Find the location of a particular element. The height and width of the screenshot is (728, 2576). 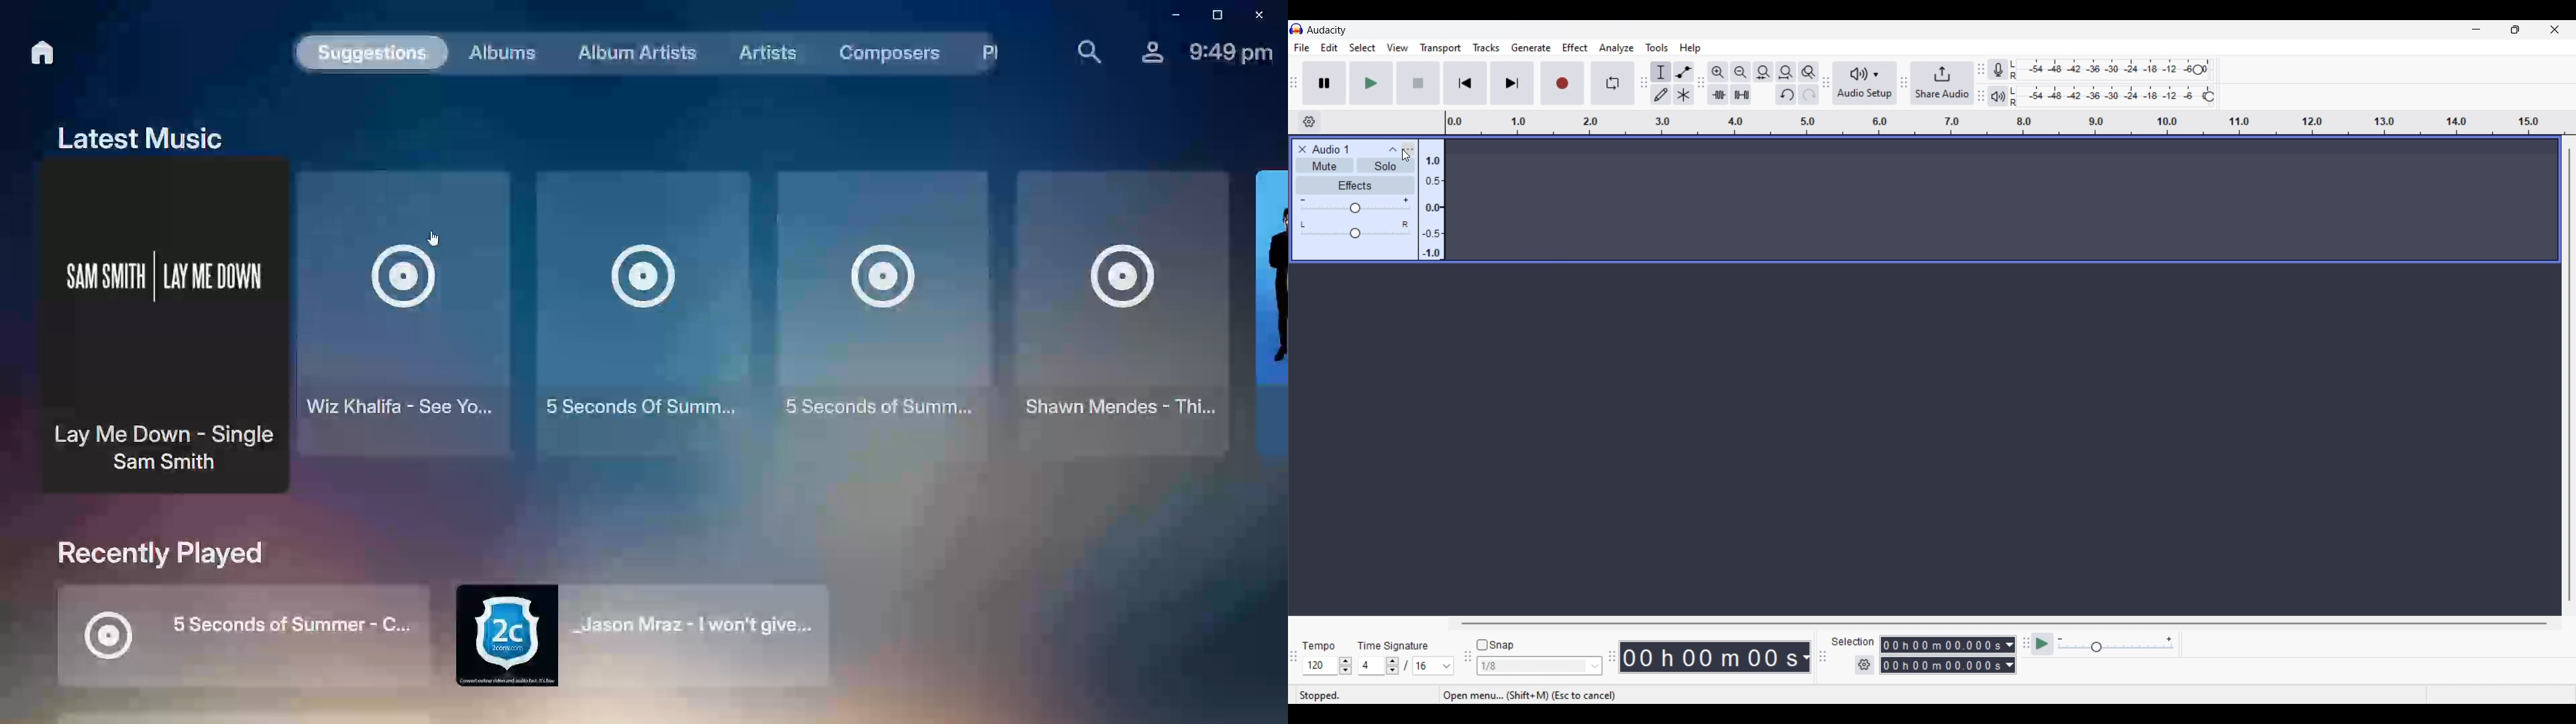

Time is located at coordinates (1230, 50).